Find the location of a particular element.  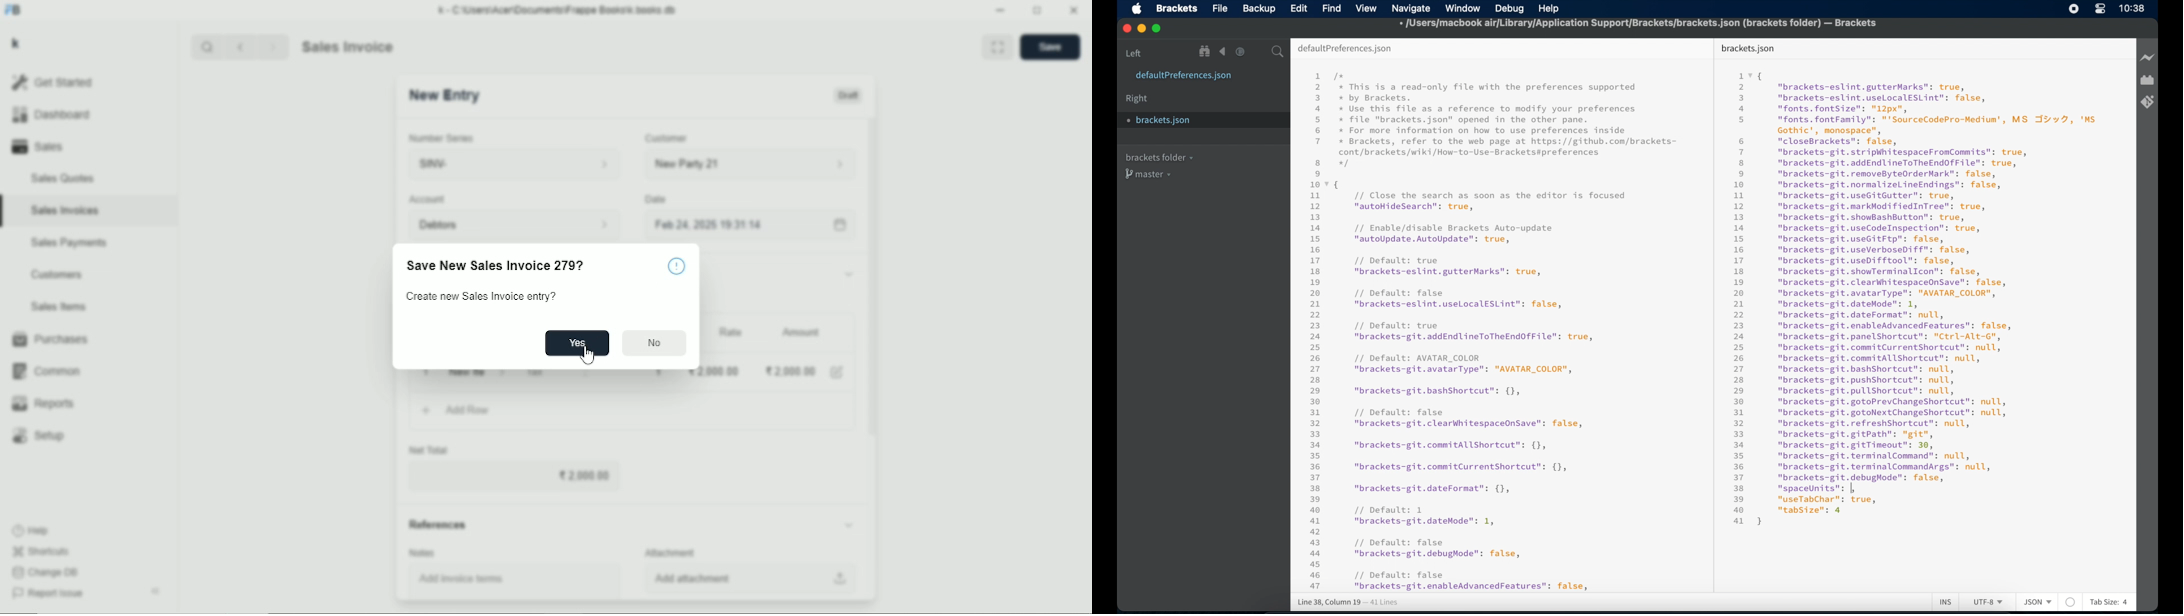

navigate is located at coordinates (1411, 9).